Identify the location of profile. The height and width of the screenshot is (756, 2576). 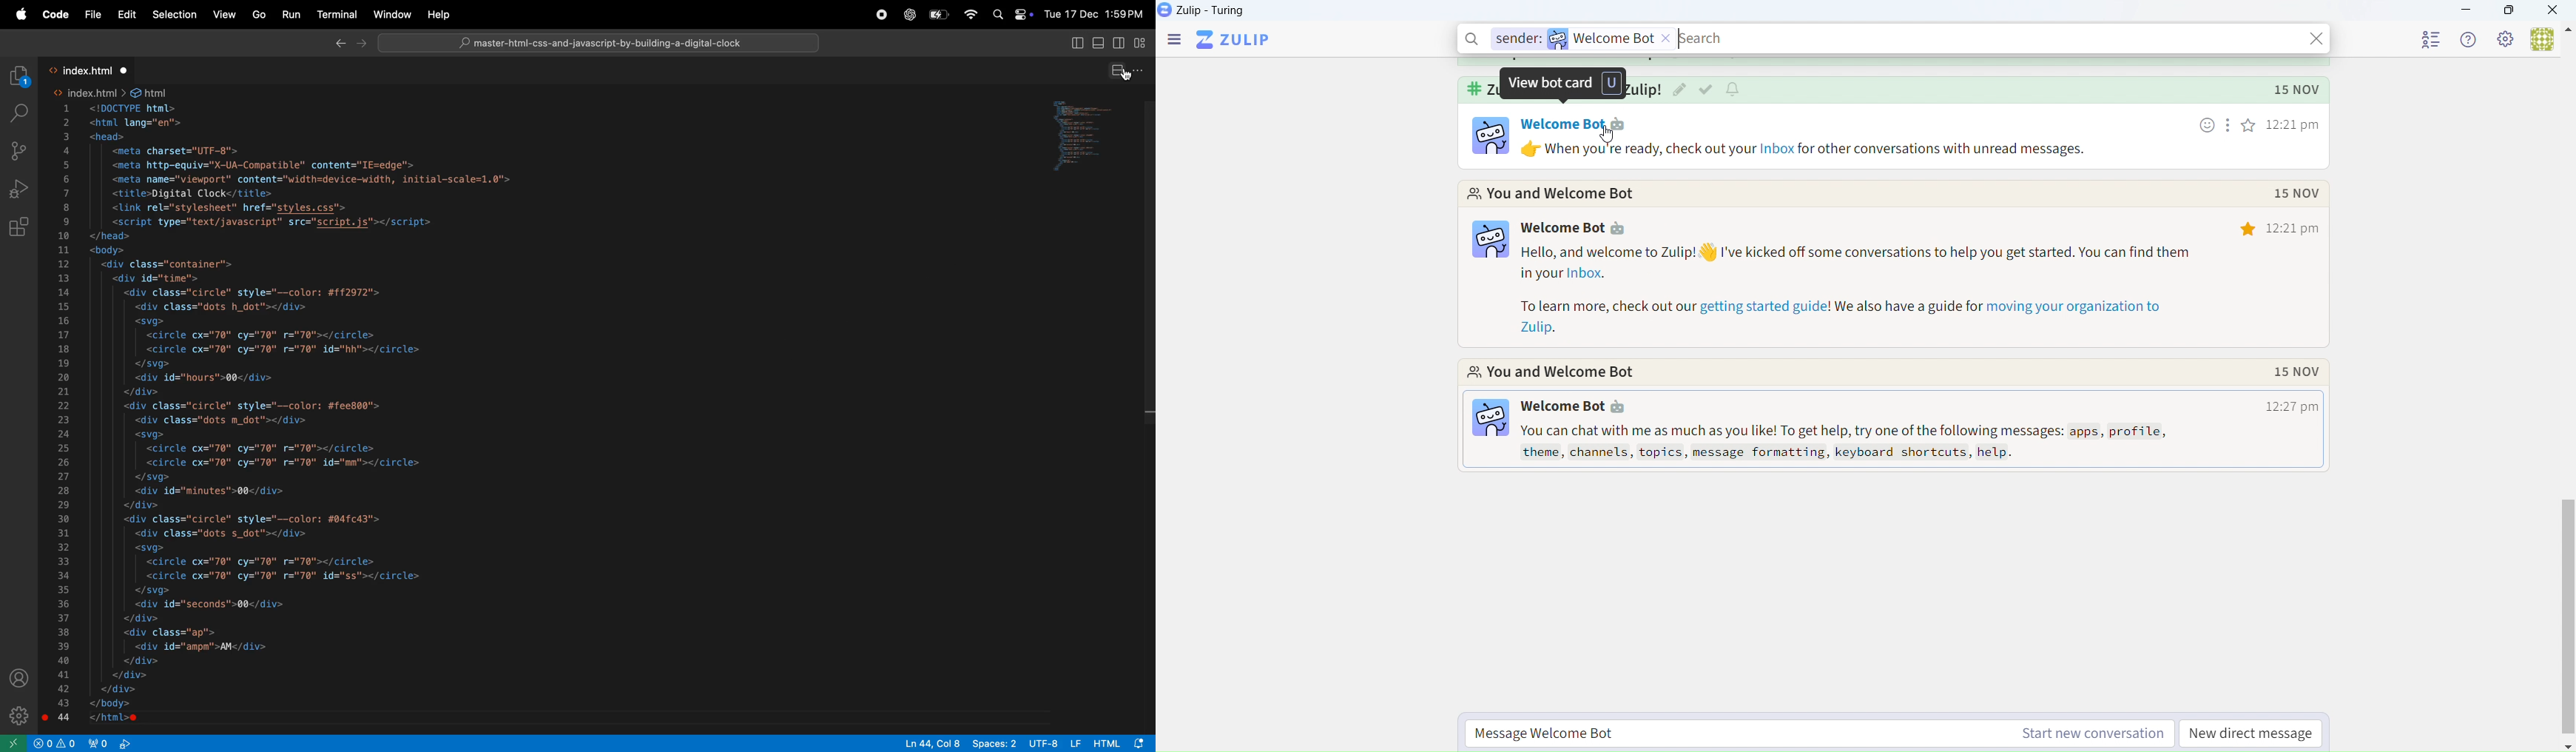
(18, 677).